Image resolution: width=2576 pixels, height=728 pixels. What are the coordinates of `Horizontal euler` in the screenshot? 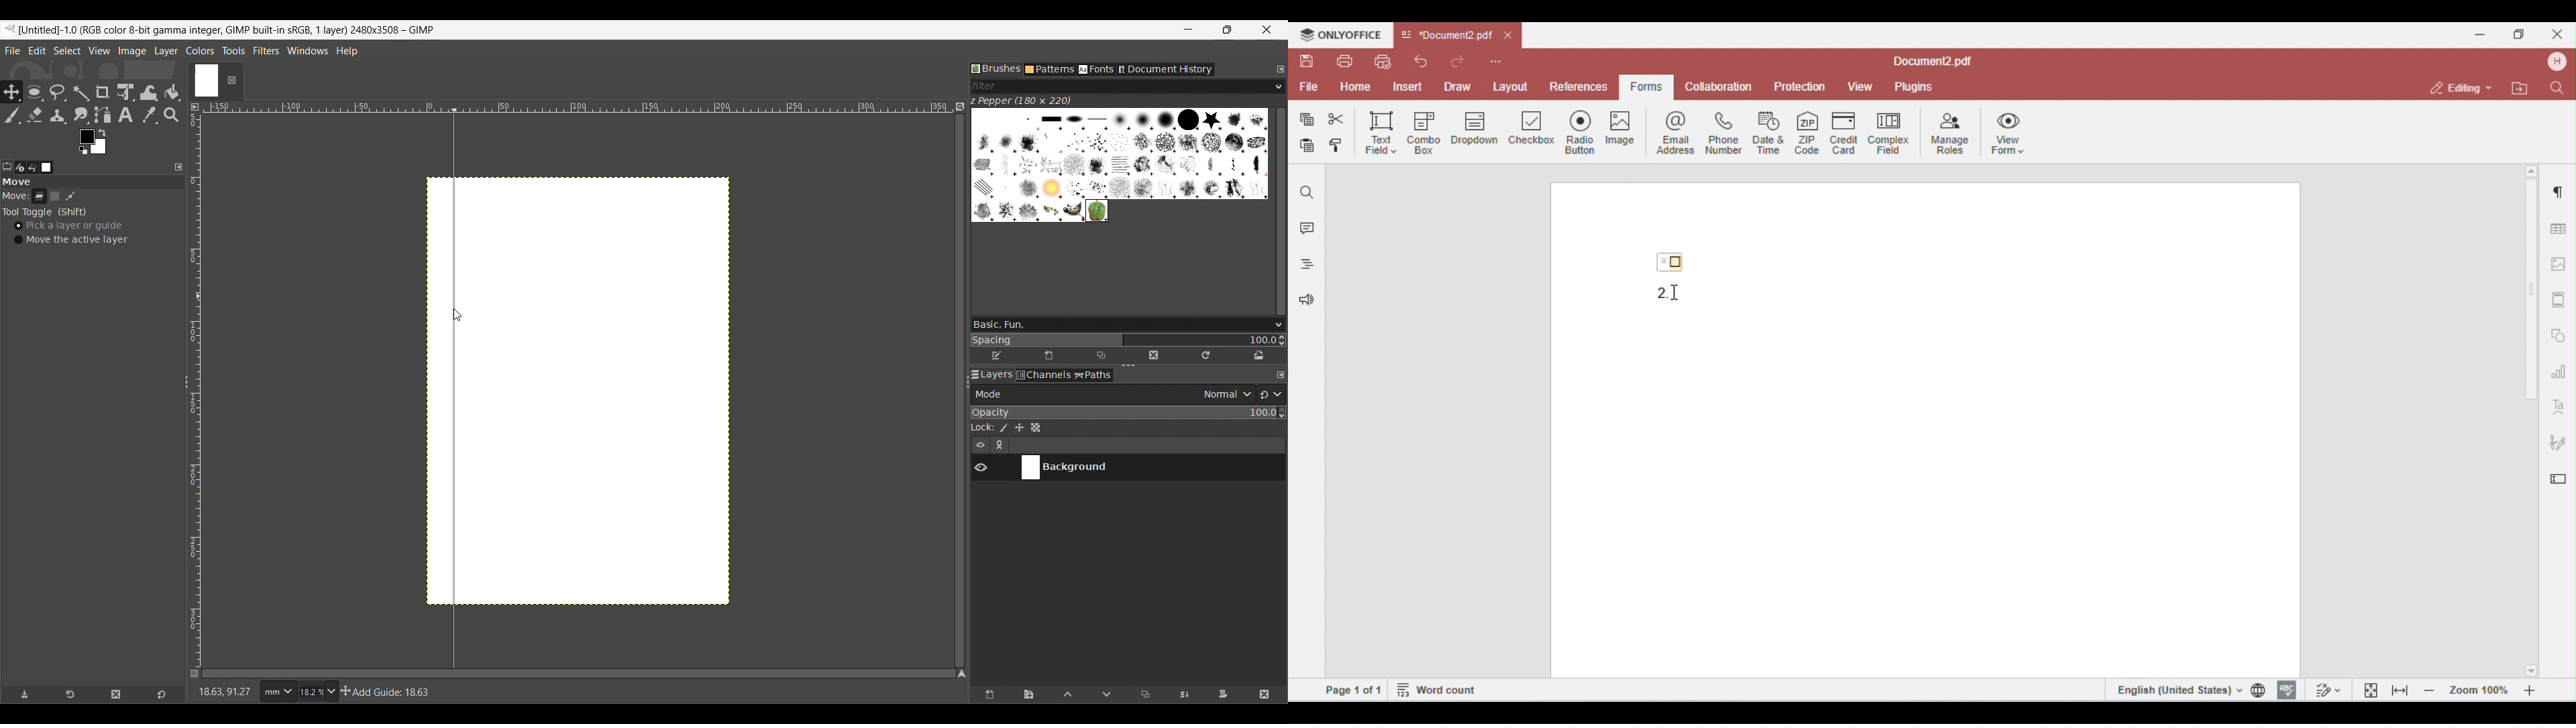 It's located at (577, 105).